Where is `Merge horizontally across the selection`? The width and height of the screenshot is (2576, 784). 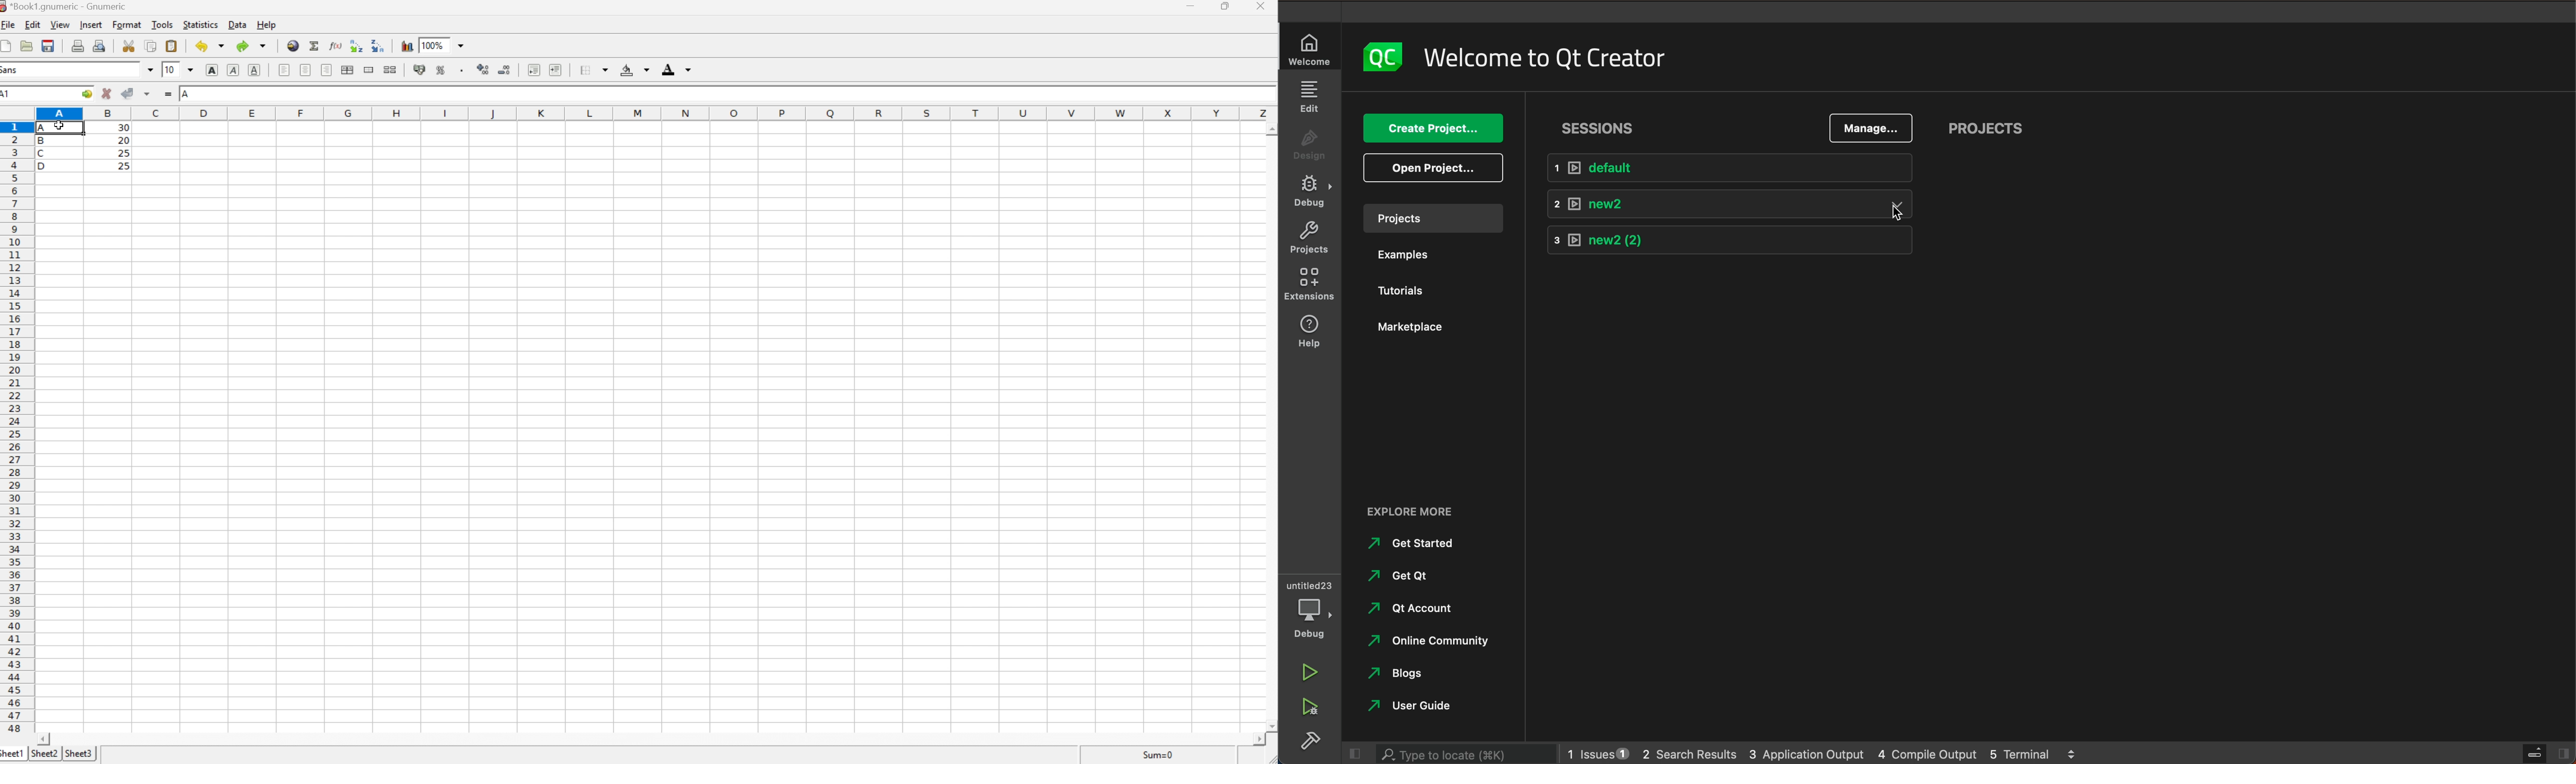 Merge horizontally across the selection is located at coordinates (347, 69).